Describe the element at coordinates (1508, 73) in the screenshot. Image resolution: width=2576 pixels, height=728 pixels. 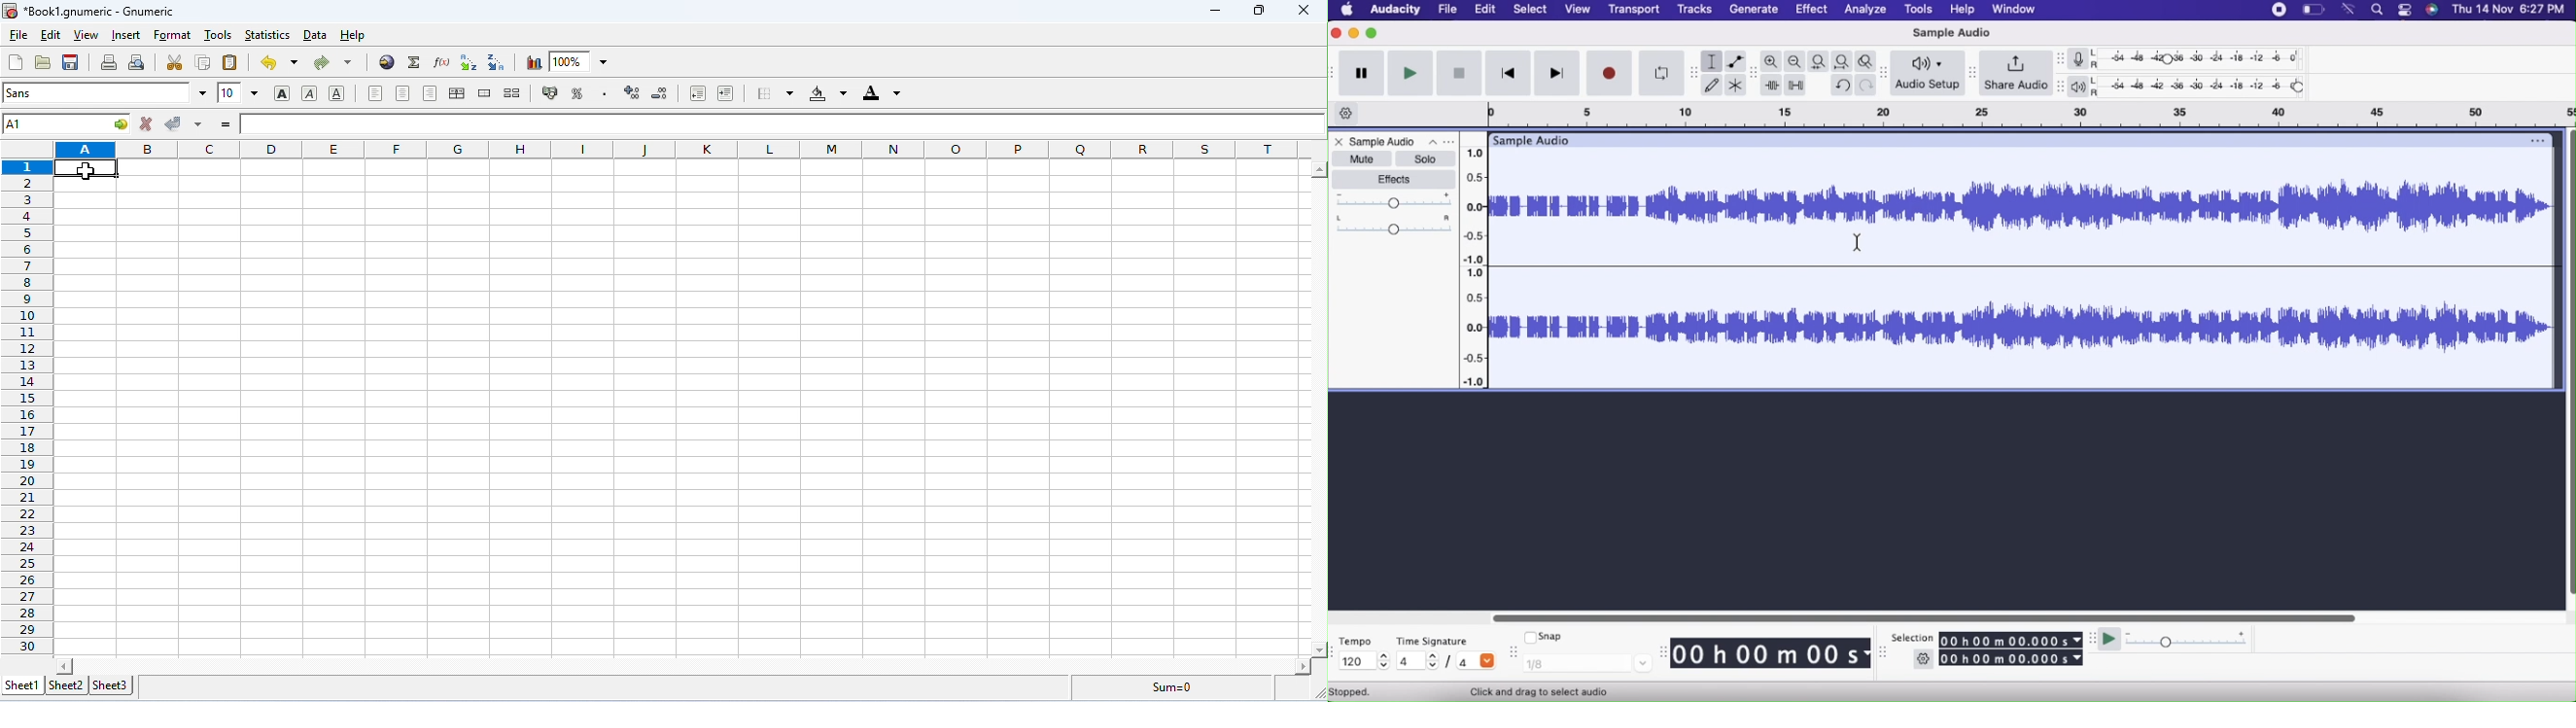
I see `Skip to start` at that location.